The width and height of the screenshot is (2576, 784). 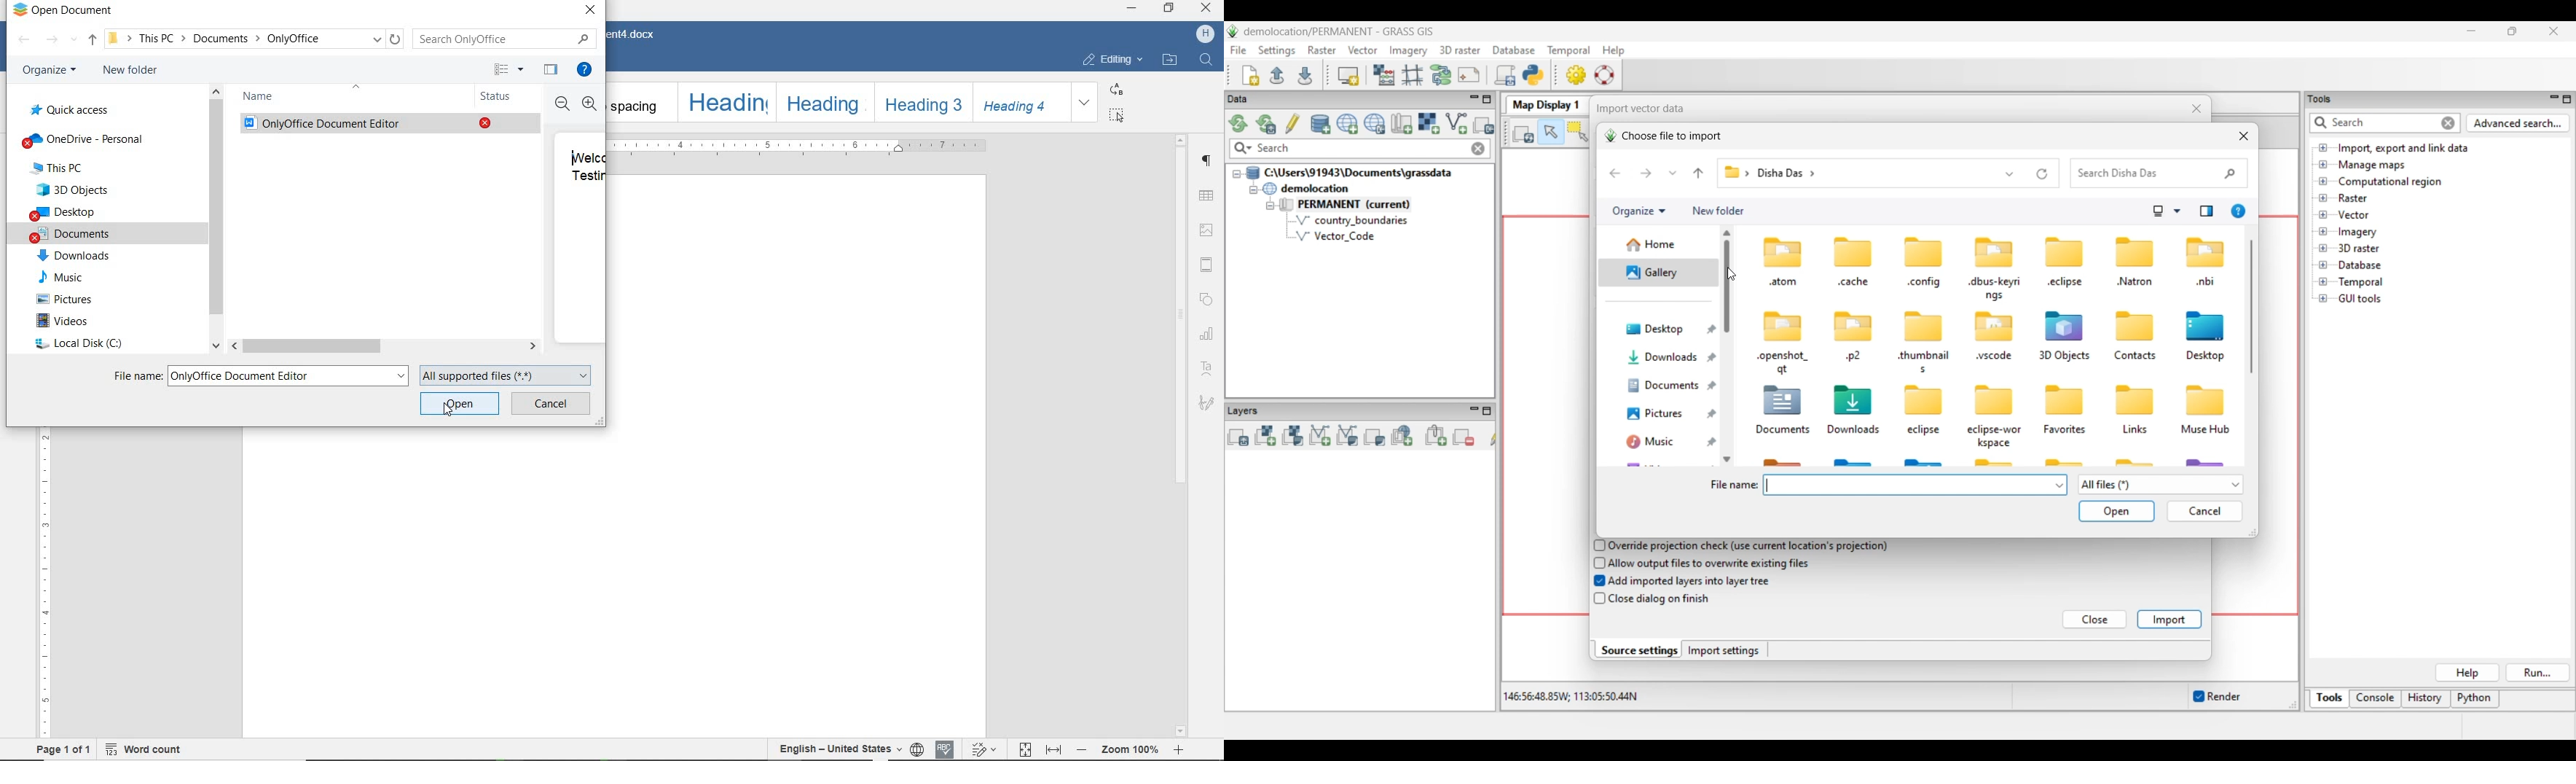 What do you see at coordinates (838, 750) in the screenshot?
I see `text language` at bounding box center [838, 750].